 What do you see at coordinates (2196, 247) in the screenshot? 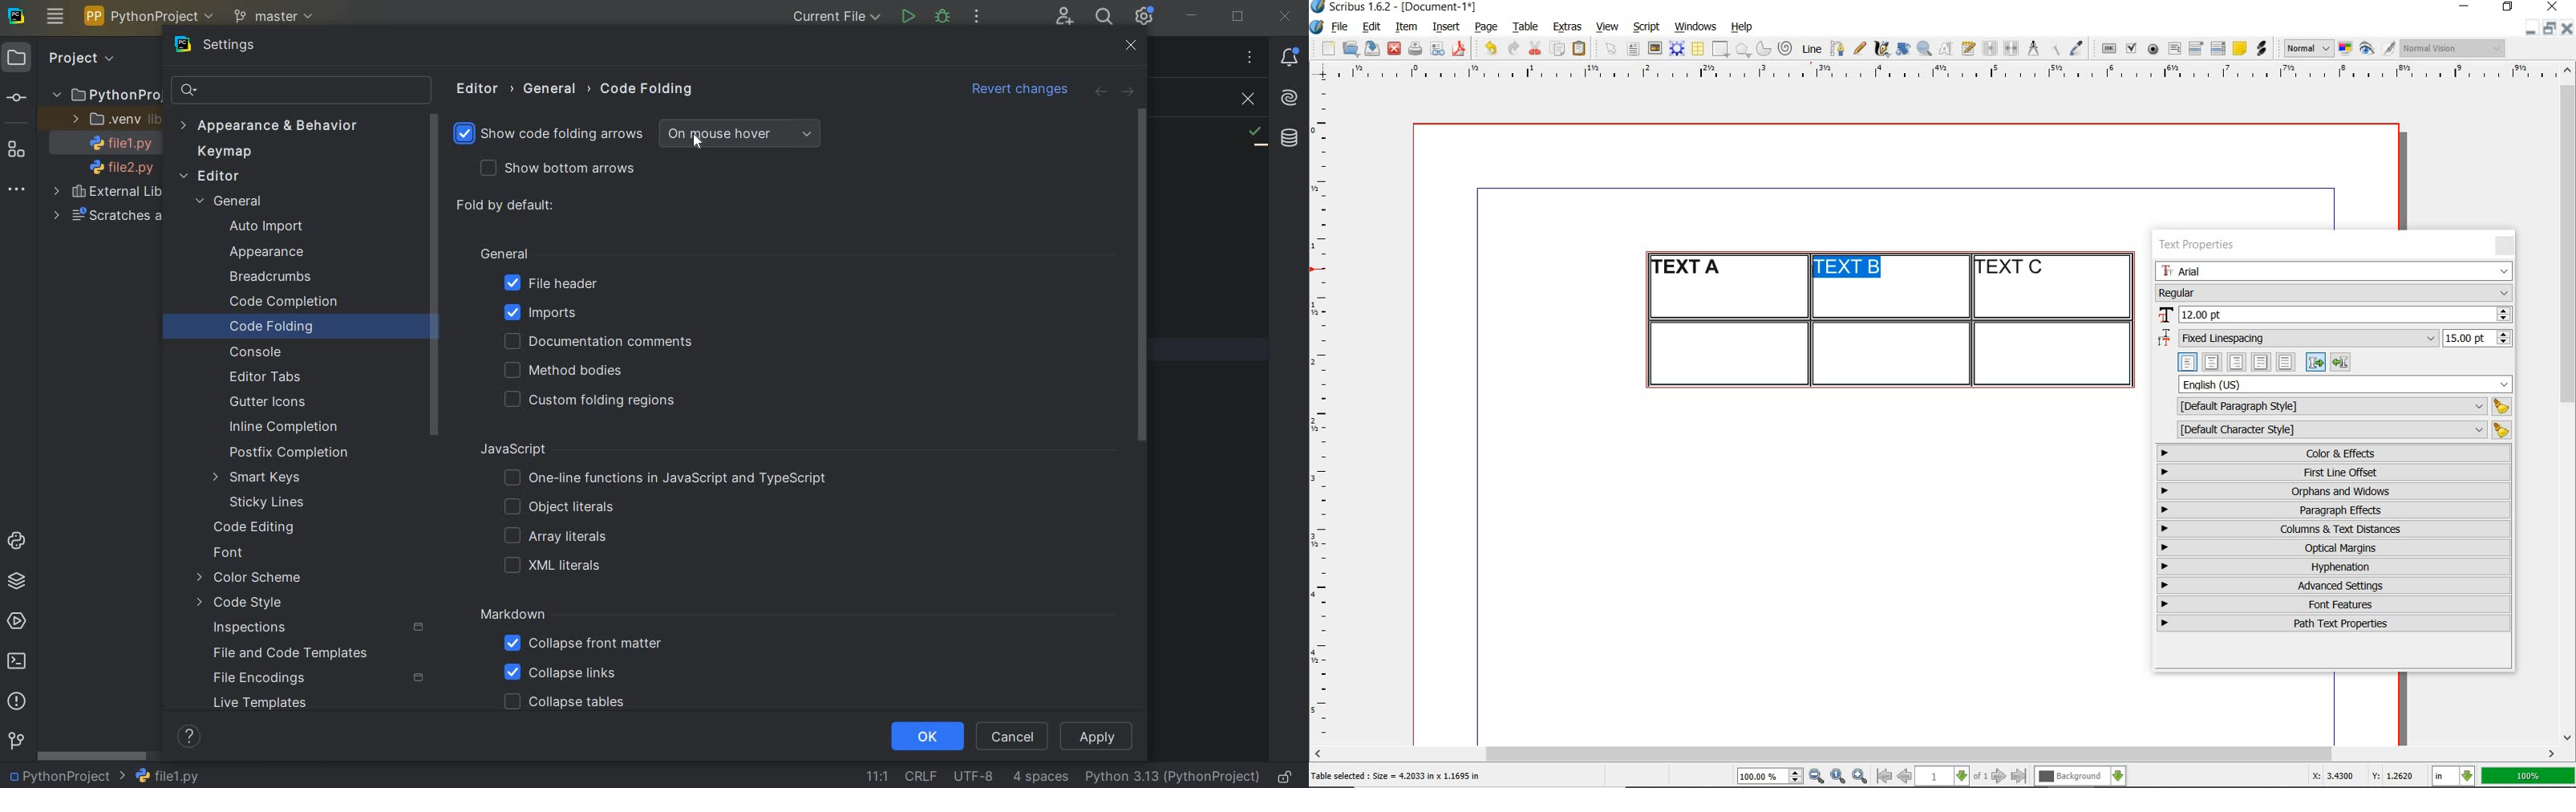
I see `text properties` at bounding box center [2196, 247].